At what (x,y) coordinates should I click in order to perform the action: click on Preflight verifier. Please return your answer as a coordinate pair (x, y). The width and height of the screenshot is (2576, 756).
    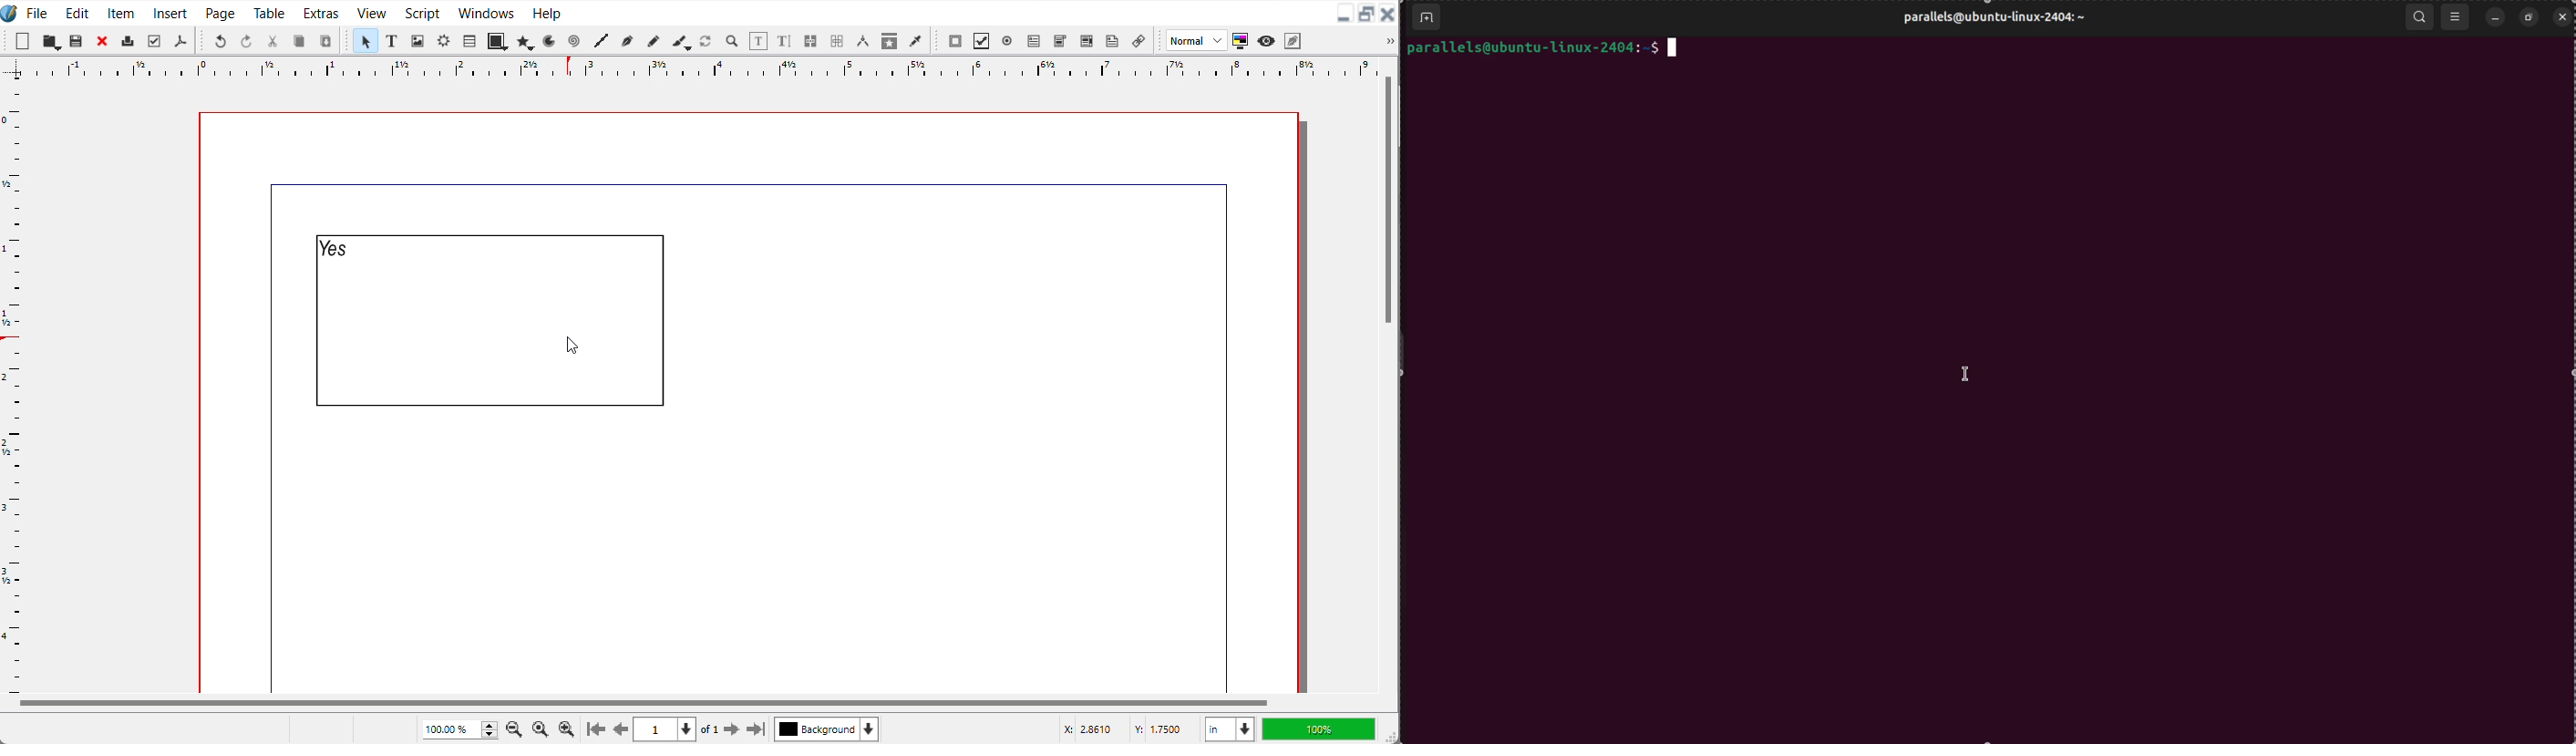
    Looking at the image, I should click on (153, 41).